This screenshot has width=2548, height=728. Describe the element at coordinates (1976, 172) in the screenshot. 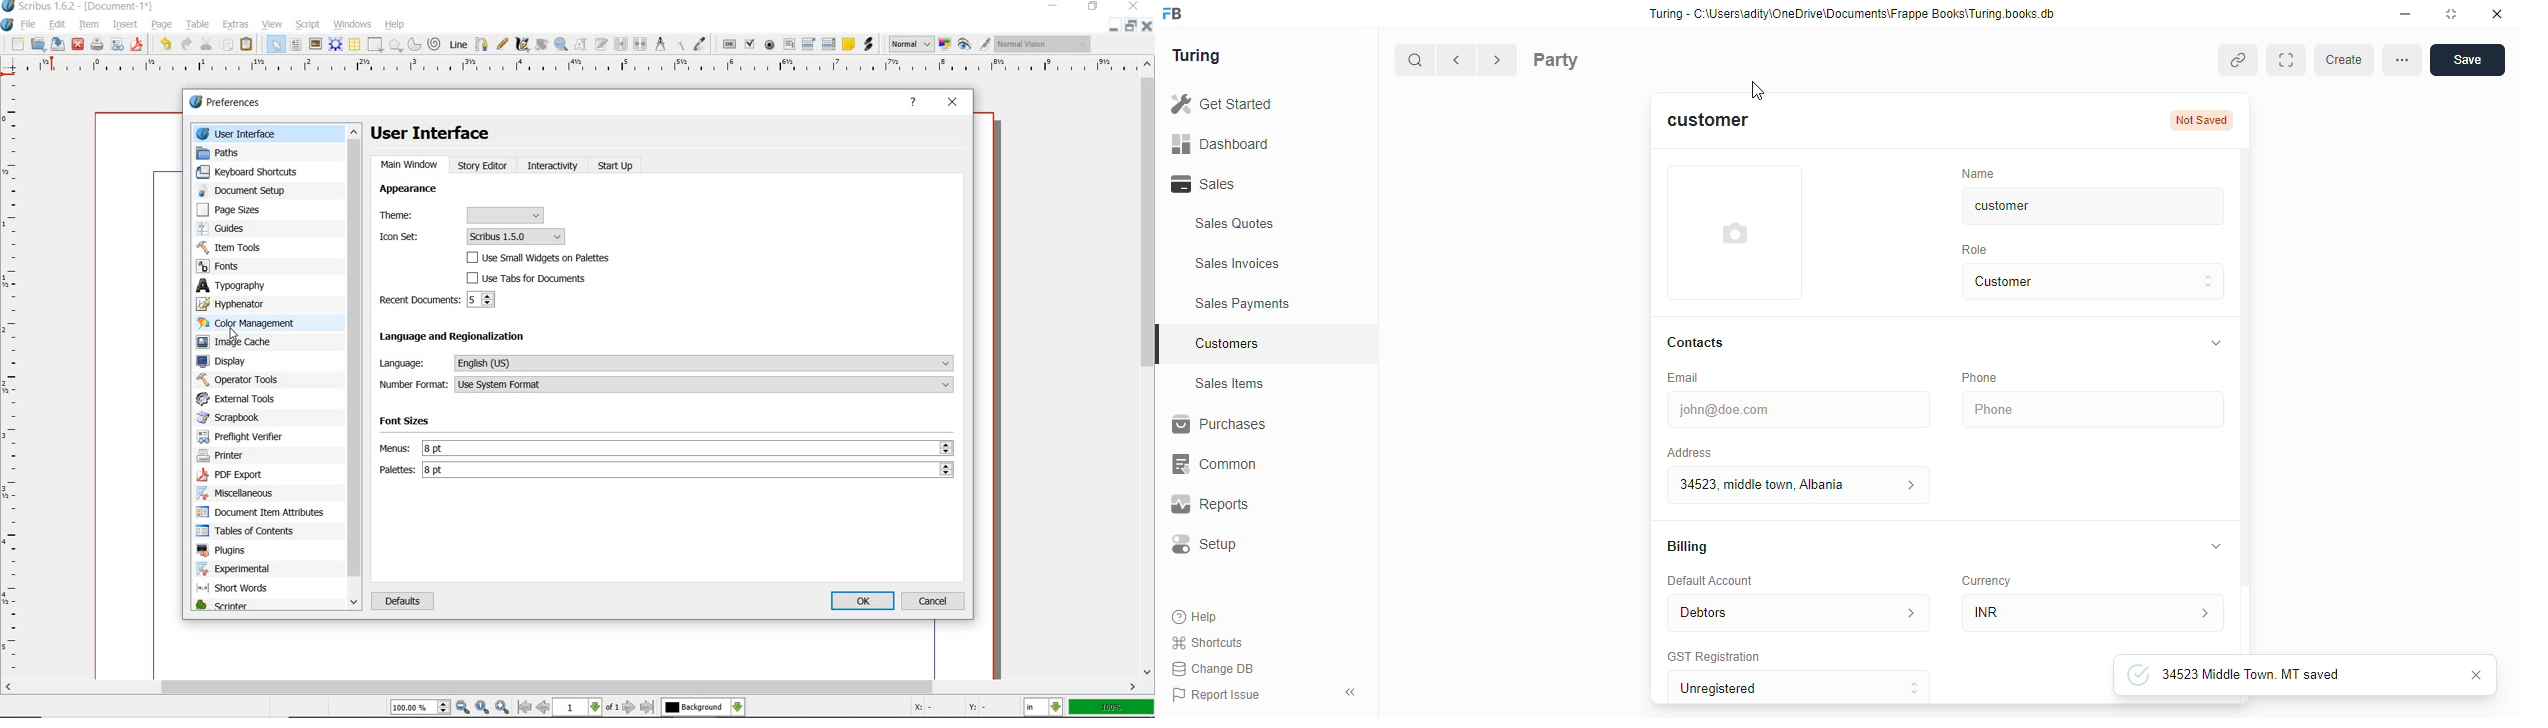

I see `‘Name` at that location.